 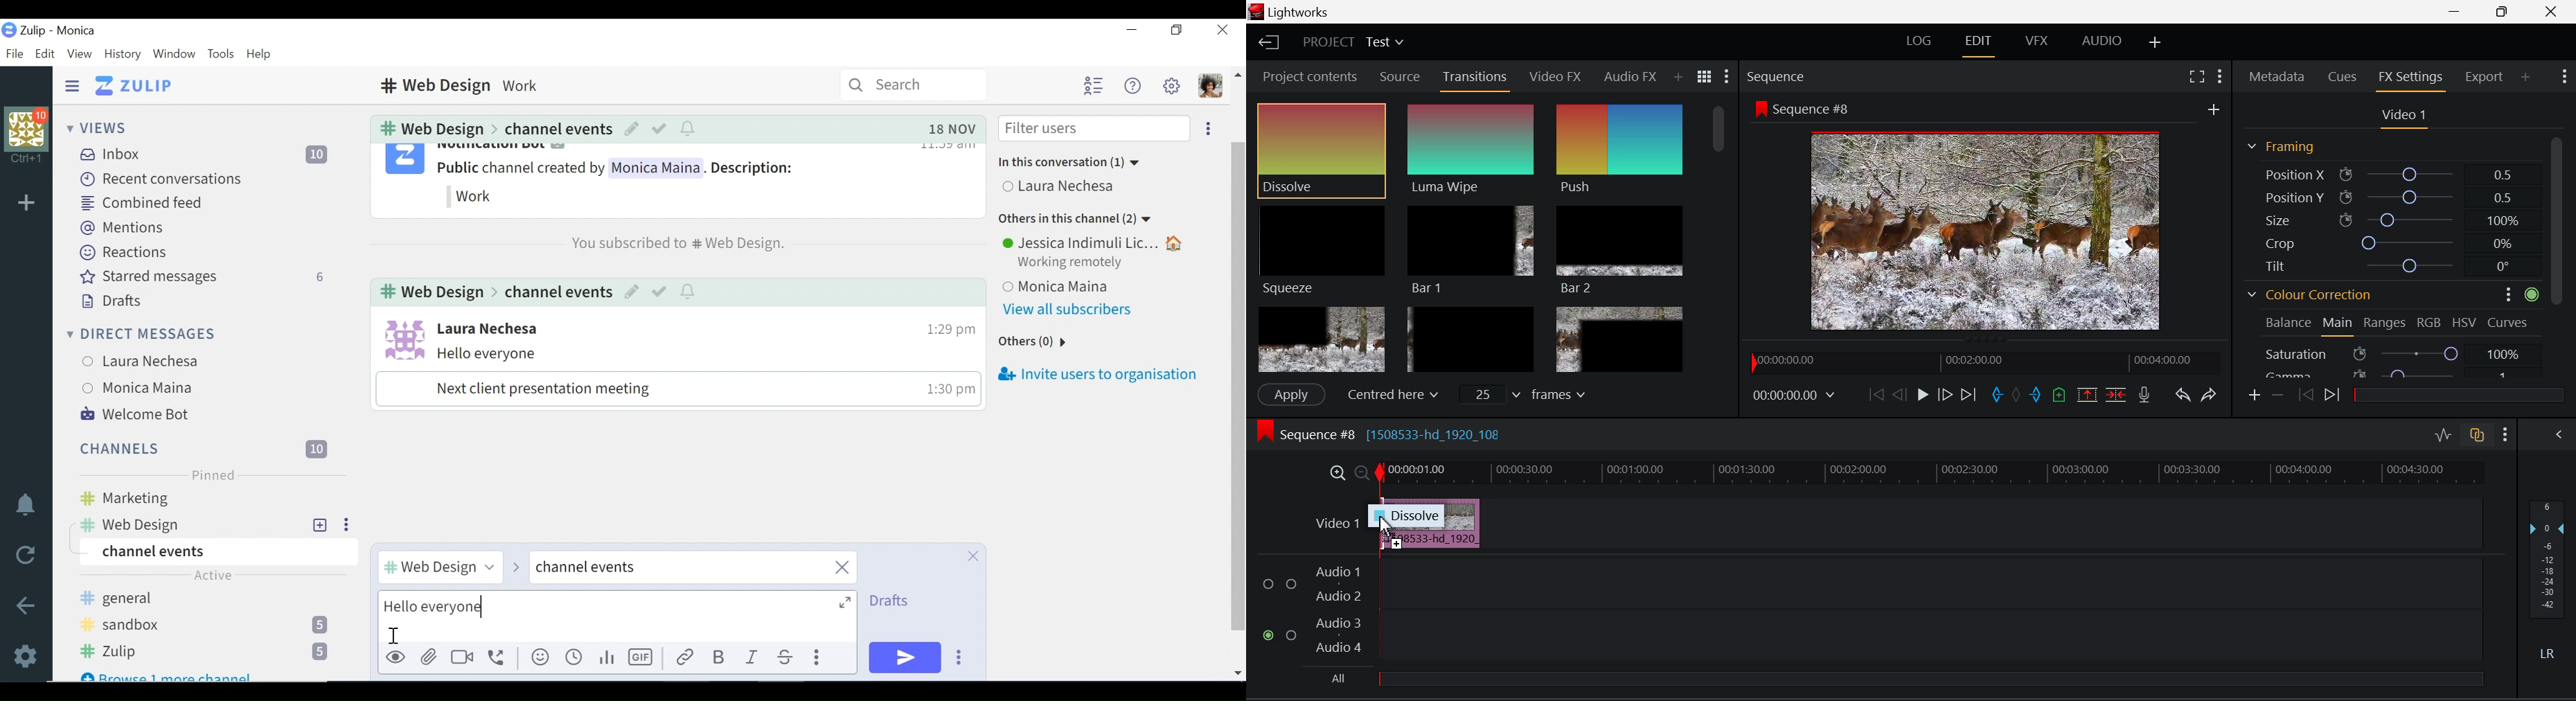 What do you see at coordinates (1522, 393) in the screenshot?
I see `frames input` at bounding box center [1522, 393].